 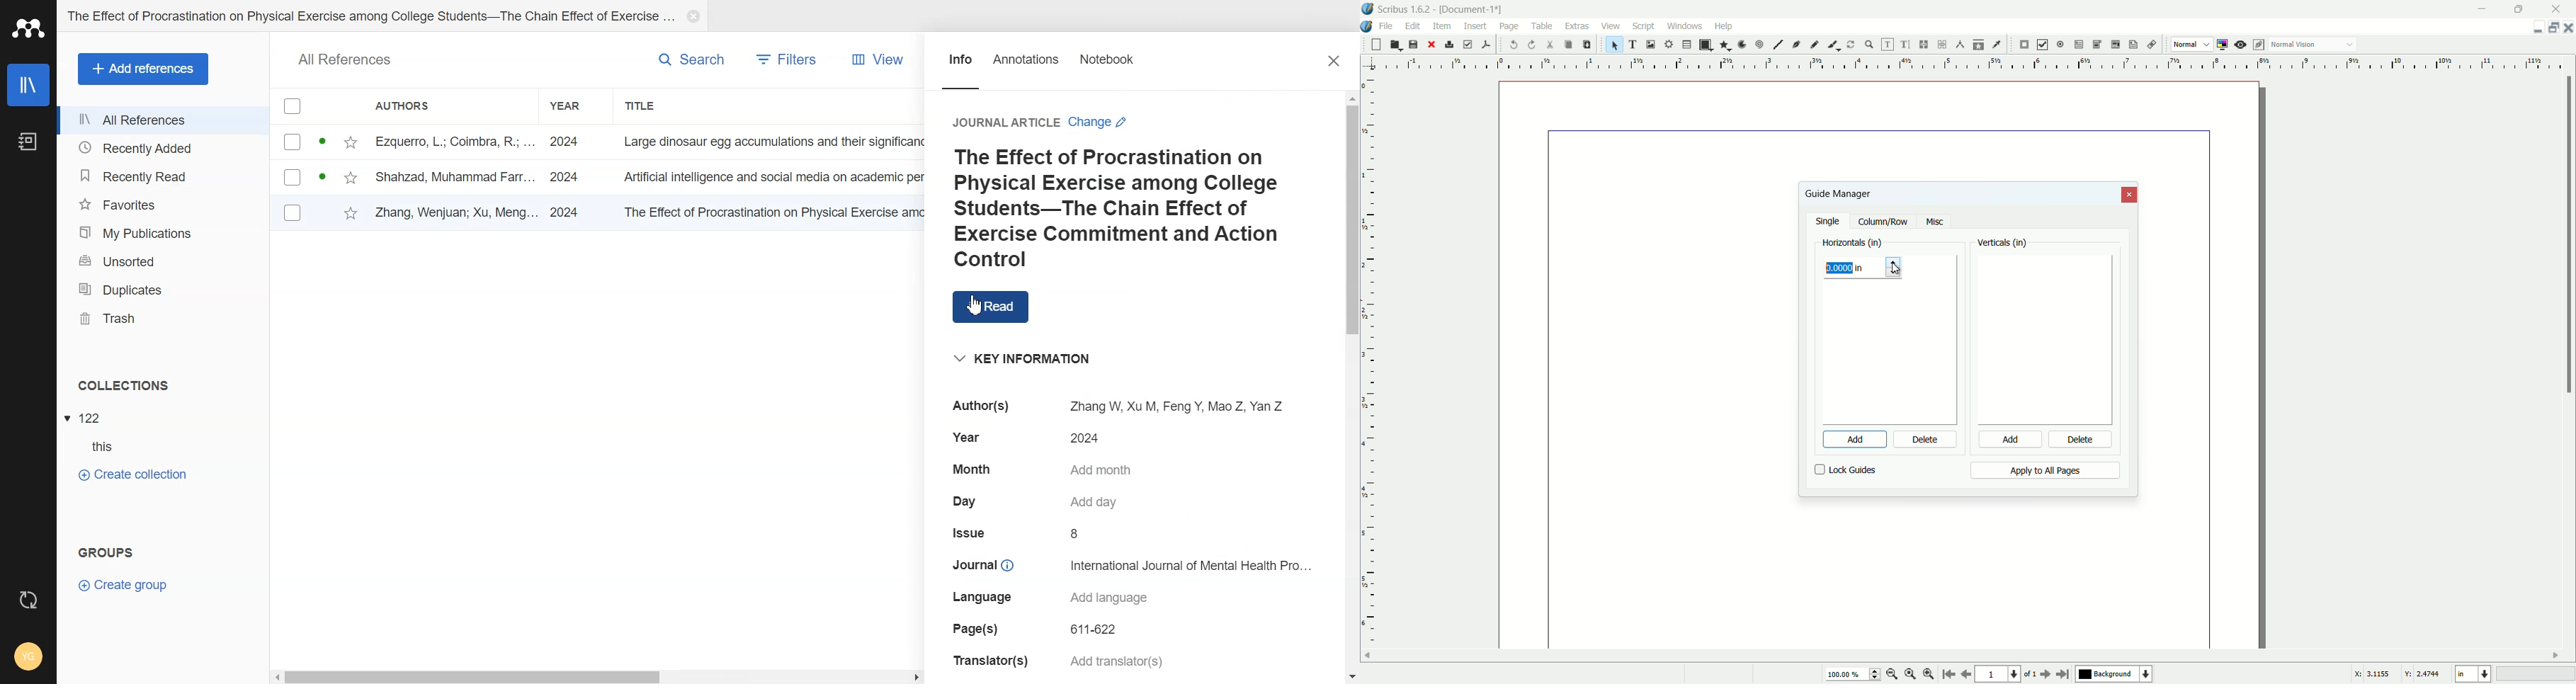 I want to click on horizontal, so click(x=1853, y=243).